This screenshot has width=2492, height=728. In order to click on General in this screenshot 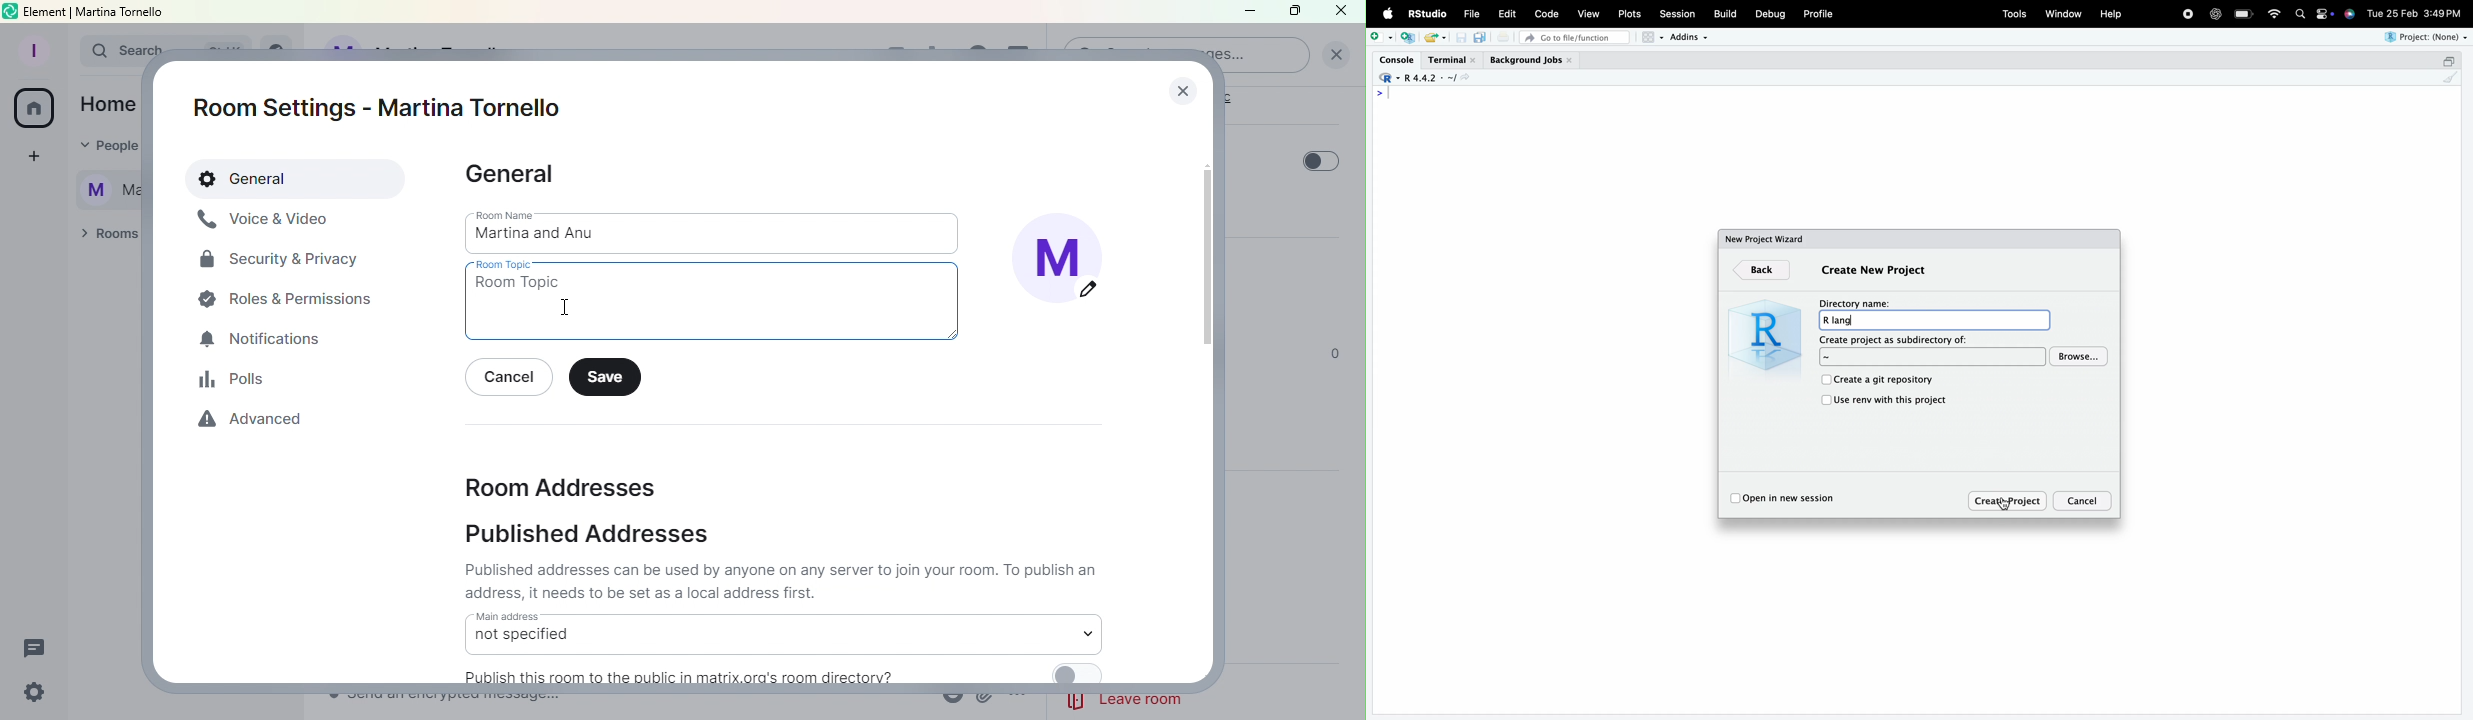, I will do `click(513, 175)`.